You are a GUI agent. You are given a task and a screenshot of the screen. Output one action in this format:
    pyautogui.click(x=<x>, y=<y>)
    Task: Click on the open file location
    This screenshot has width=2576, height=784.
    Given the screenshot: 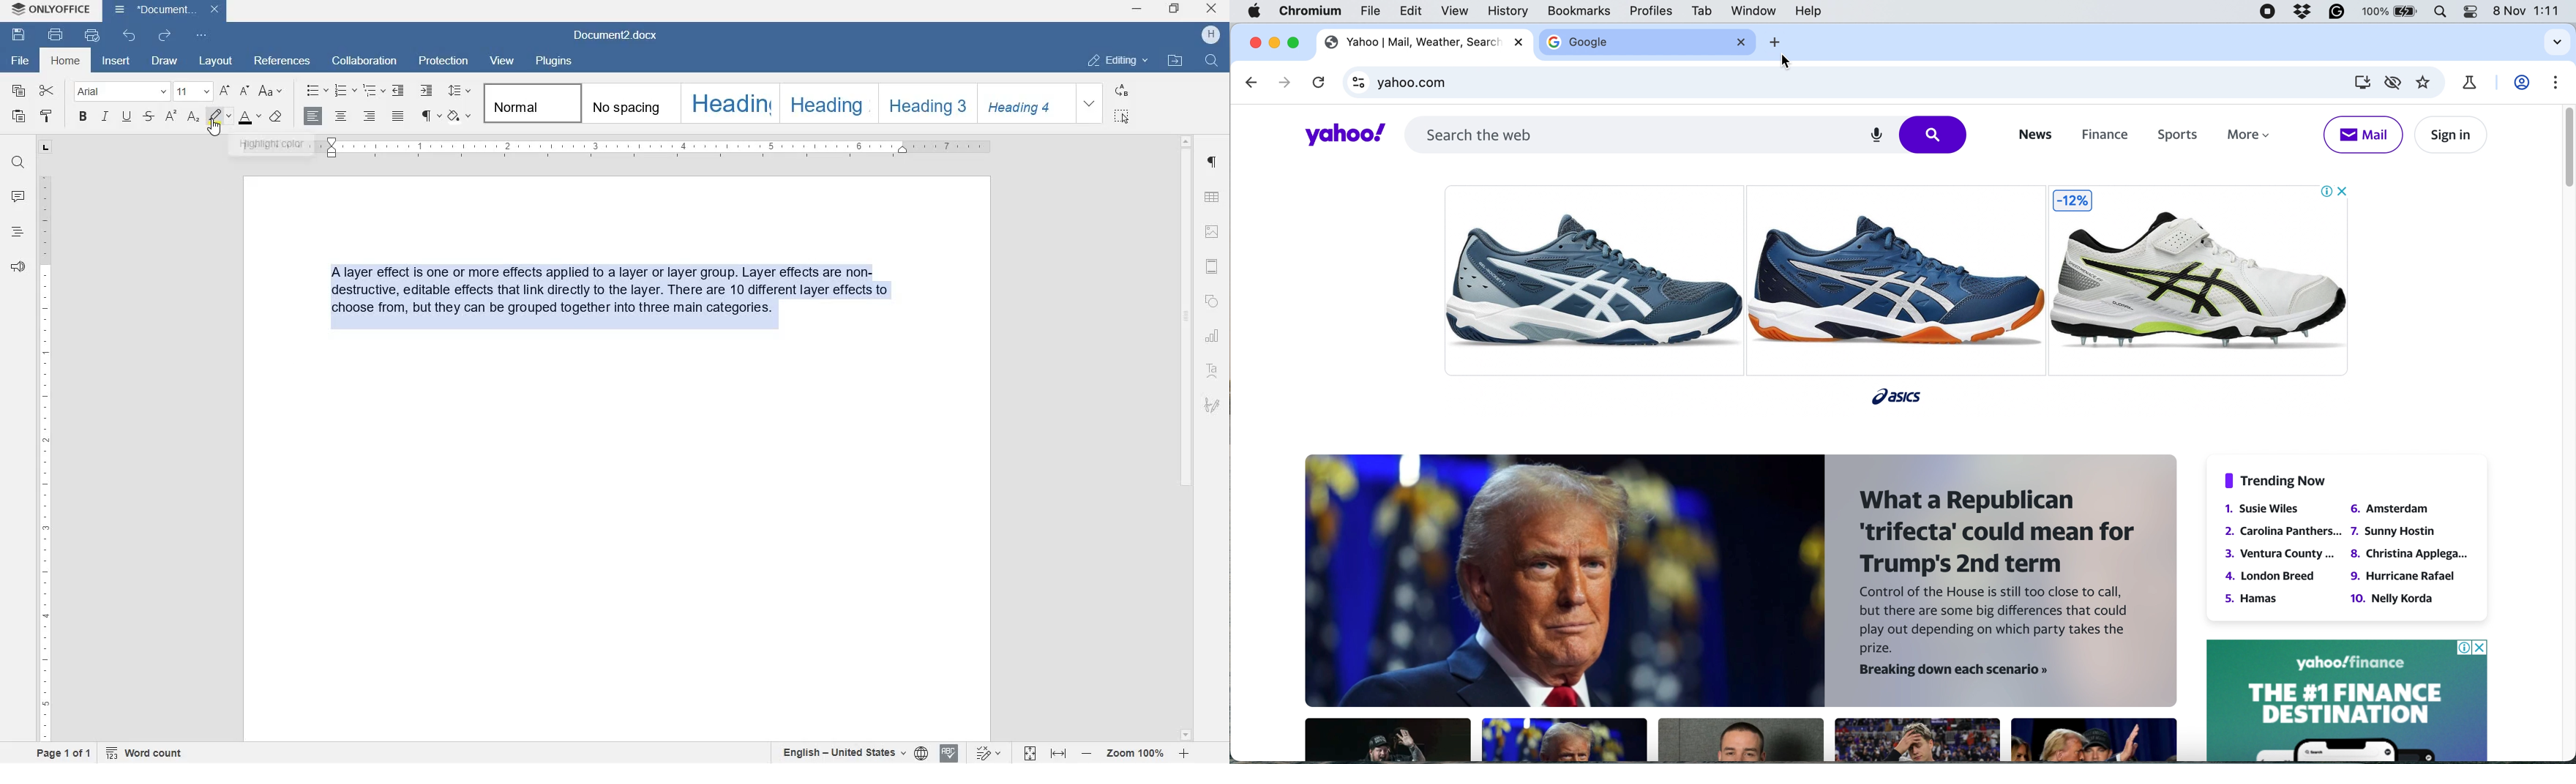 What is the action you would take?
    pyautogui.click(x=1175, y=60)
    